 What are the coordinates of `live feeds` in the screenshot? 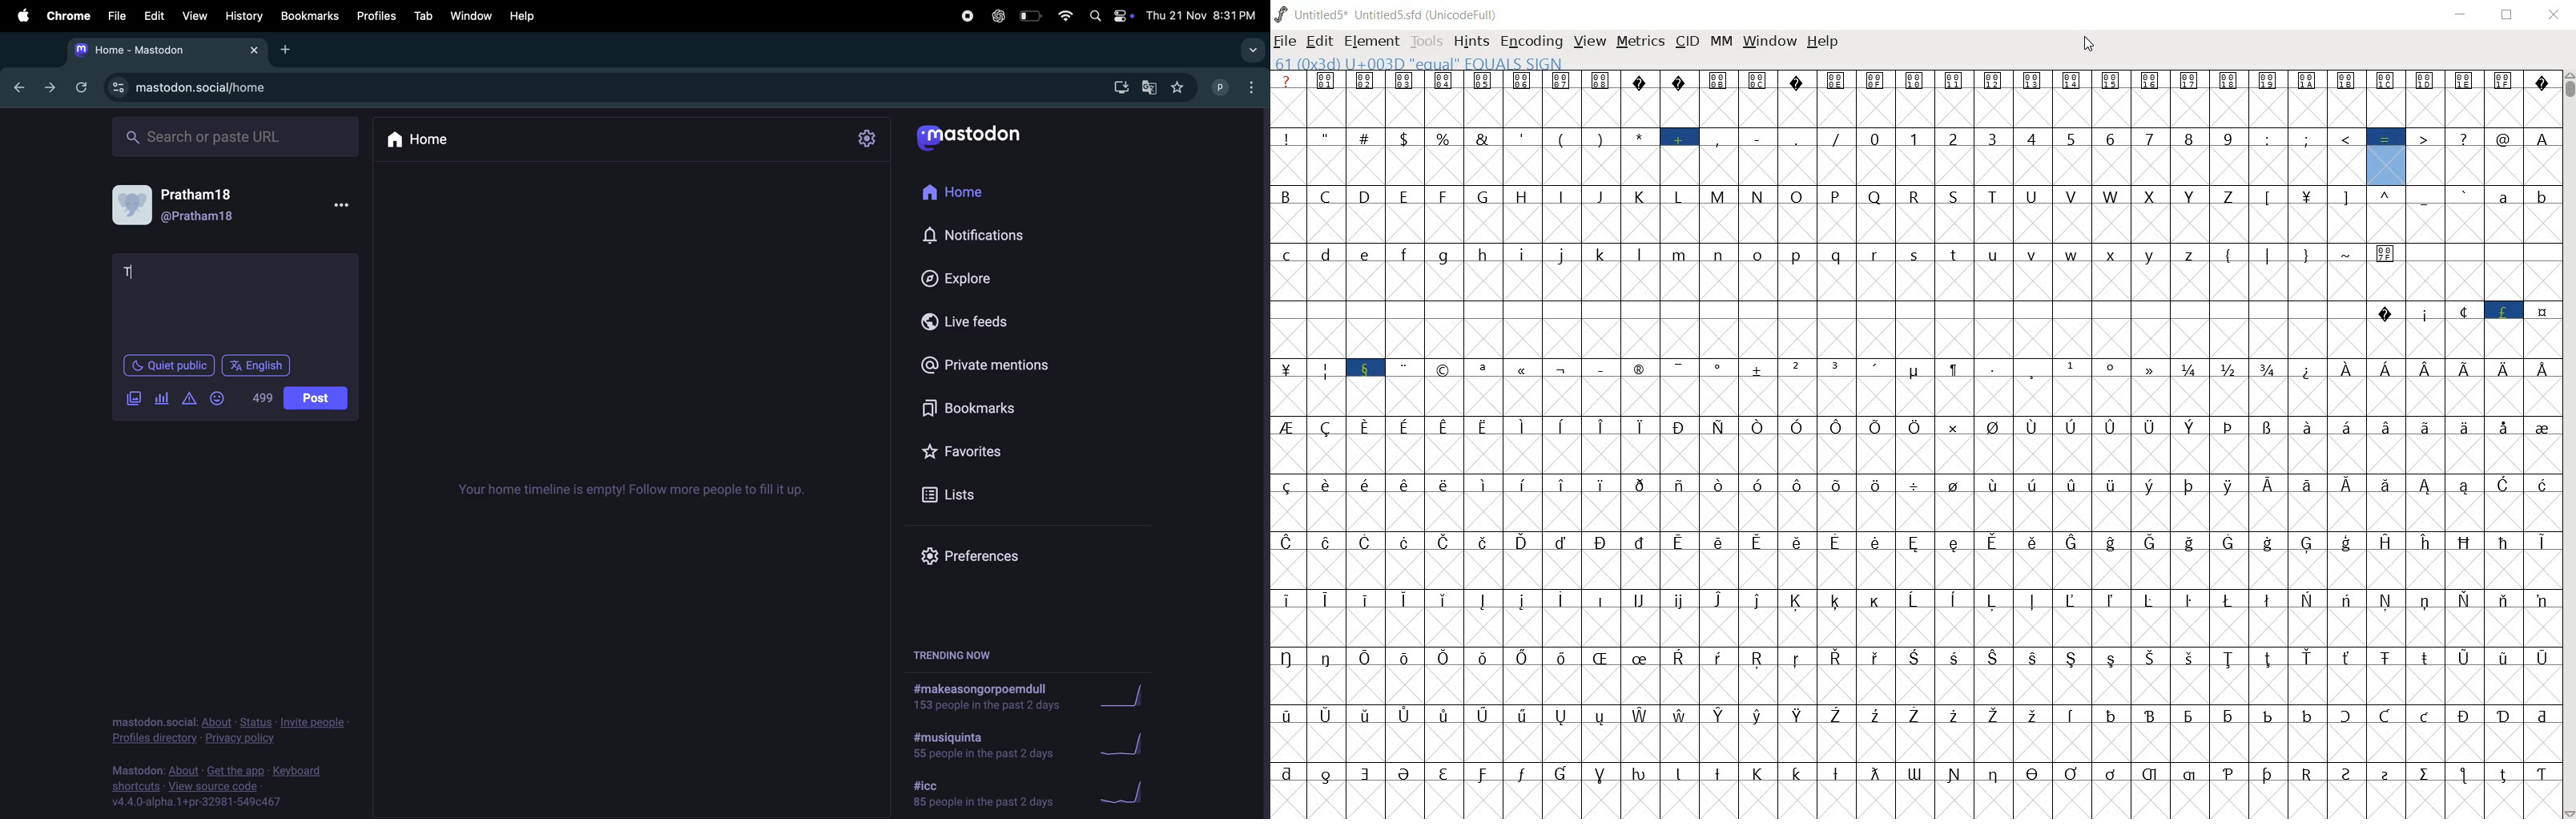 It's located at (977, 324).